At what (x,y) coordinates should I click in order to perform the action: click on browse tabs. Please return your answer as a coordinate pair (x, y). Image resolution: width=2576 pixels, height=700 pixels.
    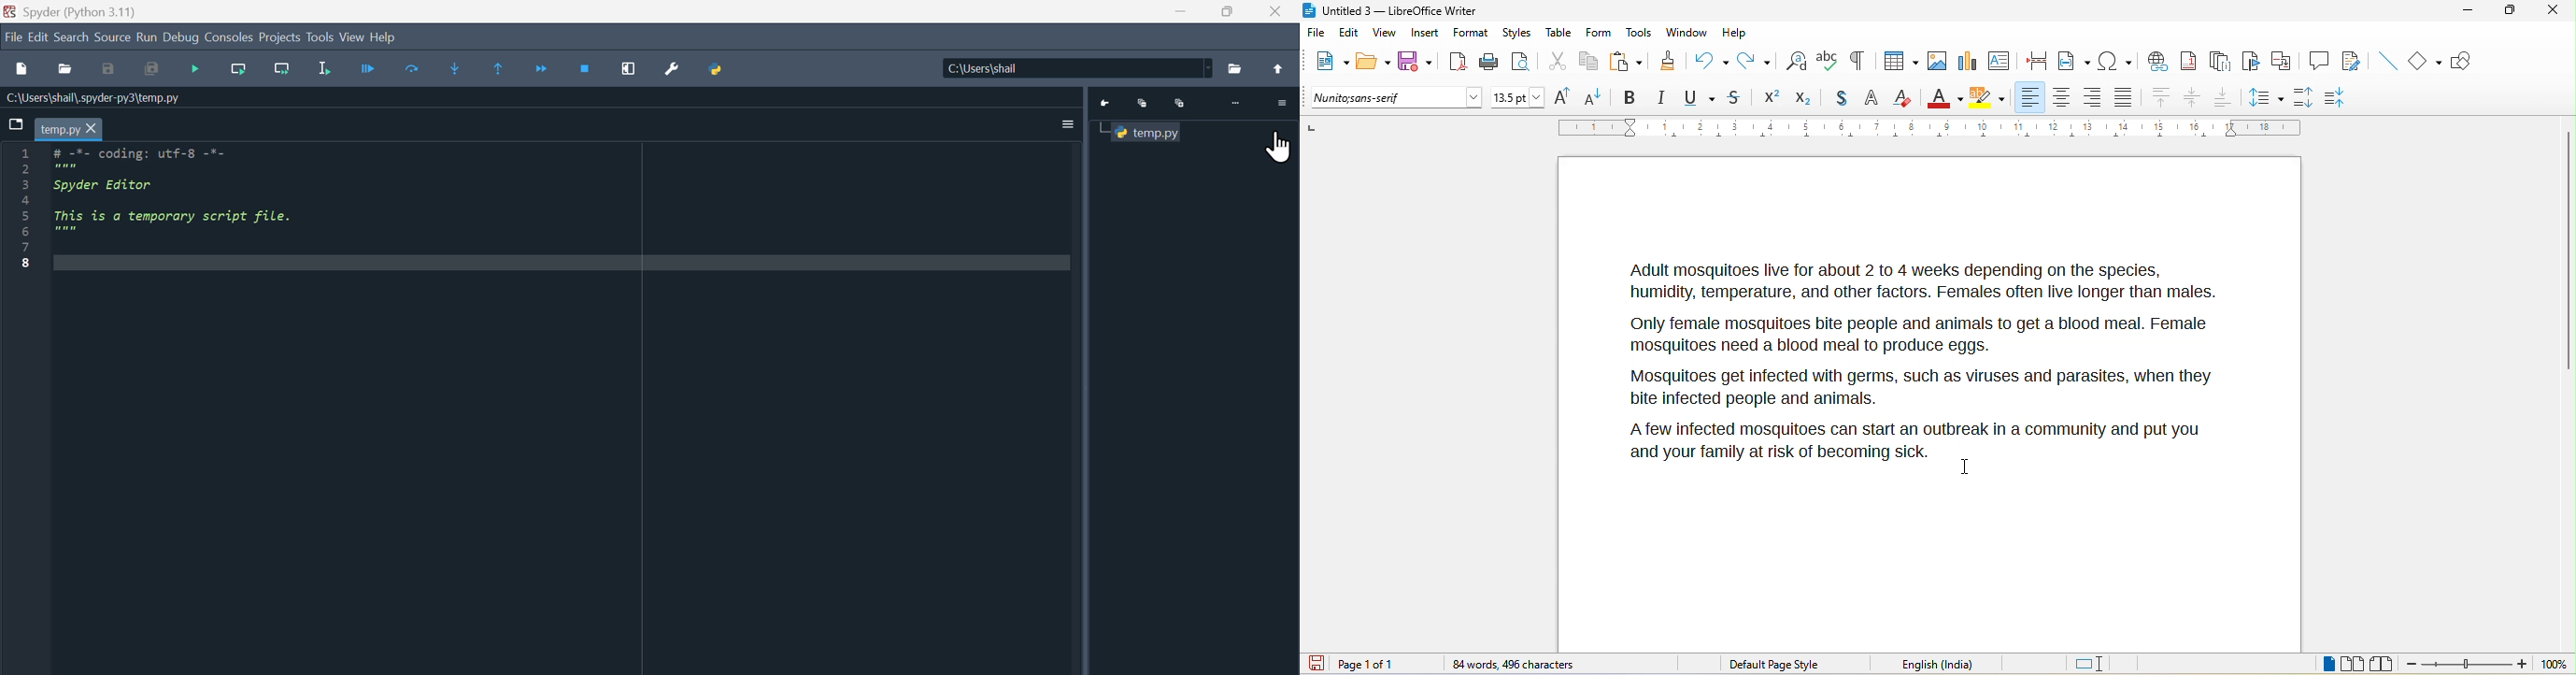
    Looking at the image, I should click on (14, 125).